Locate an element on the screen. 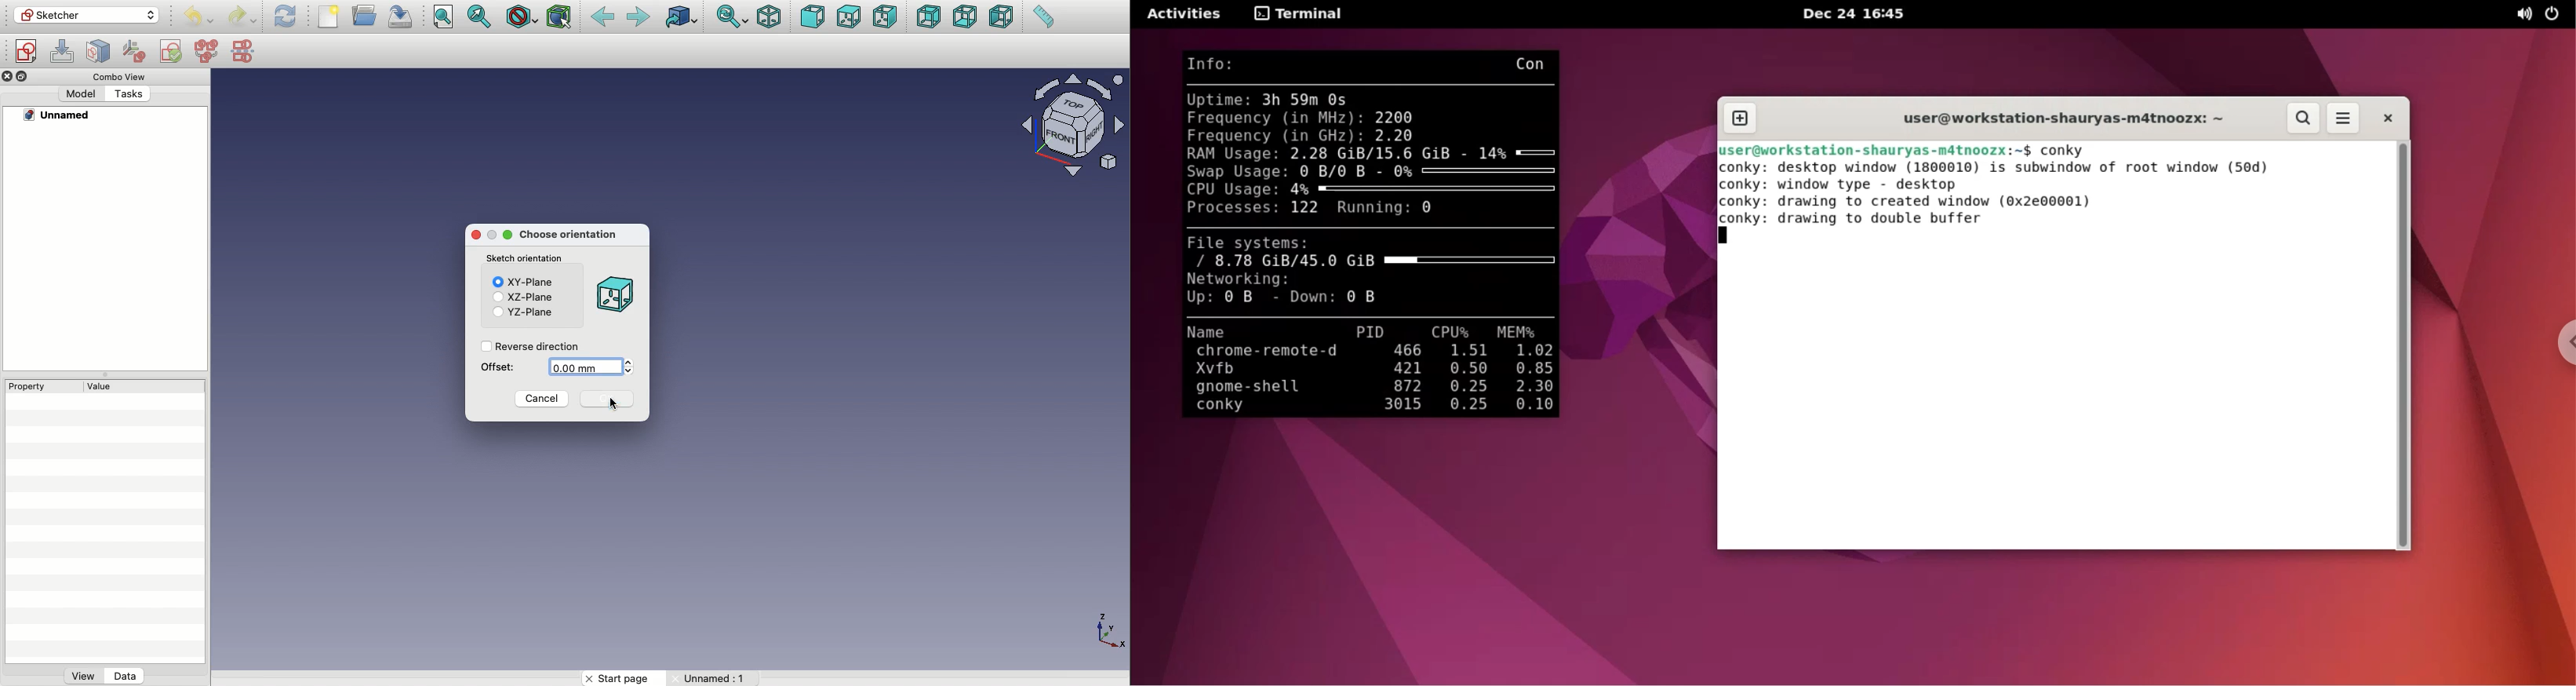  Top is located at coordinates (847, 18).